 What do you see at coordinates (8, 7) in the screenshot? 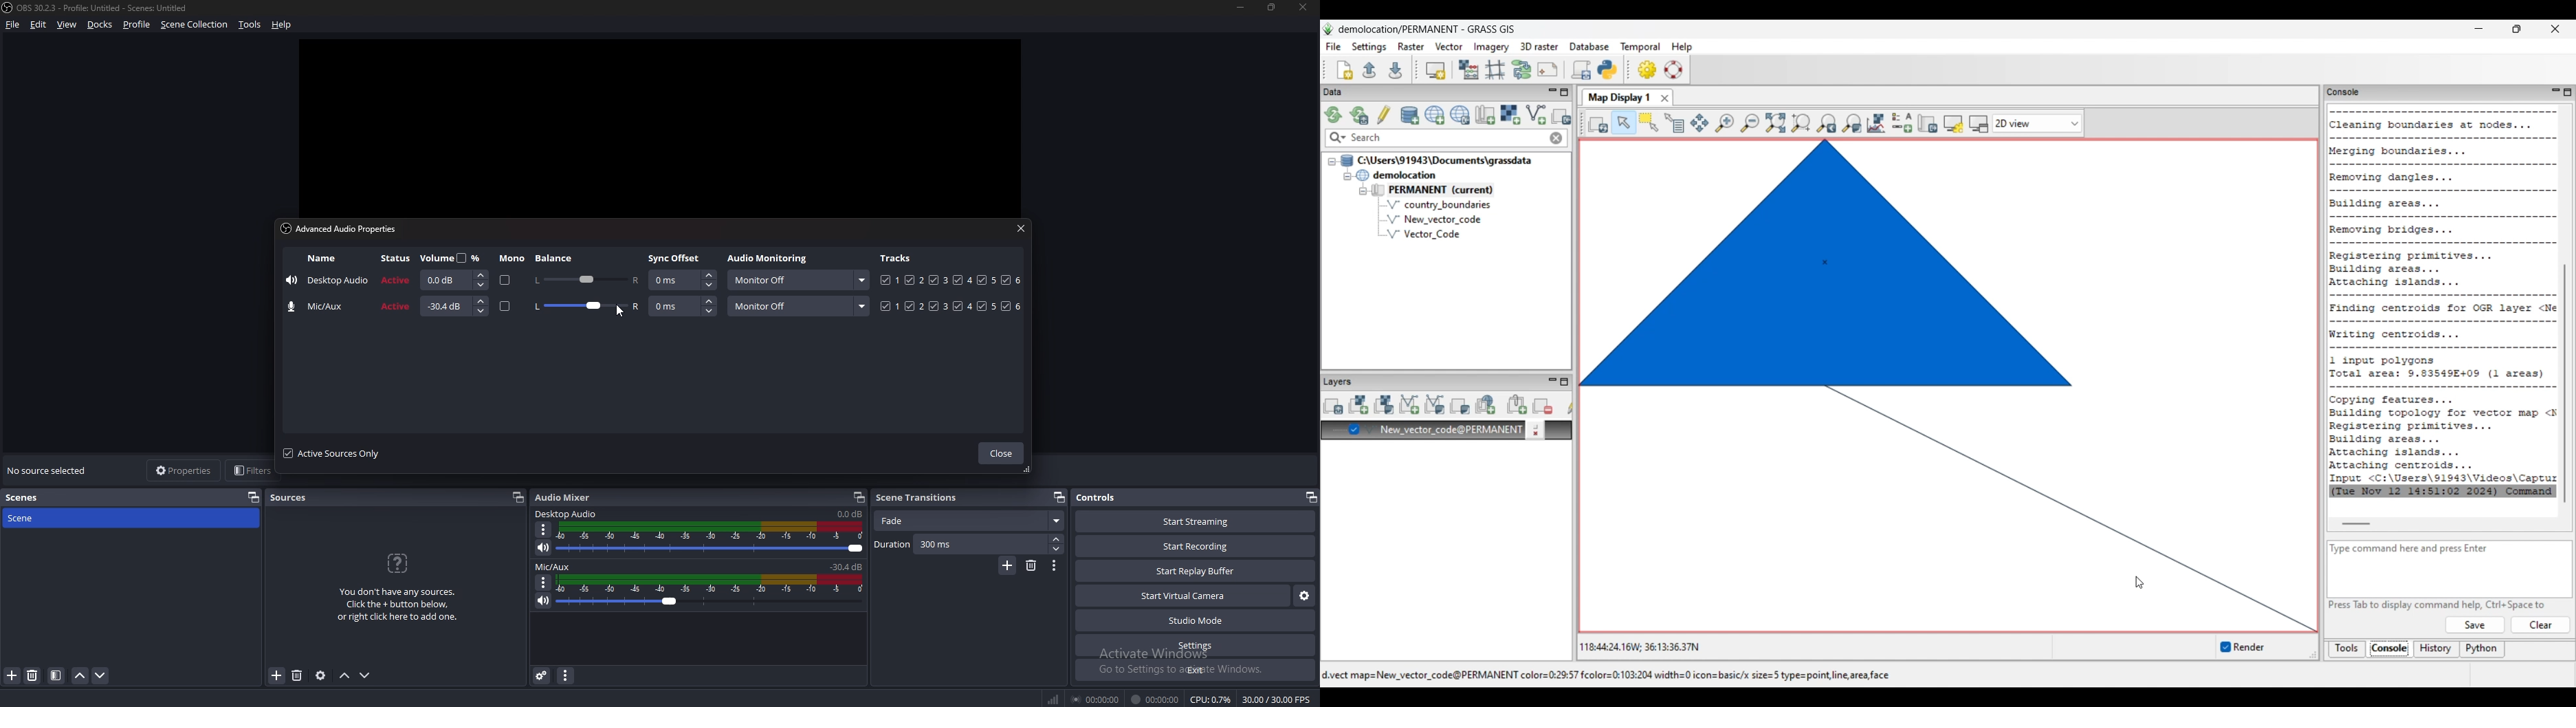
I see `obs logo` at bounding box center [8, 7].